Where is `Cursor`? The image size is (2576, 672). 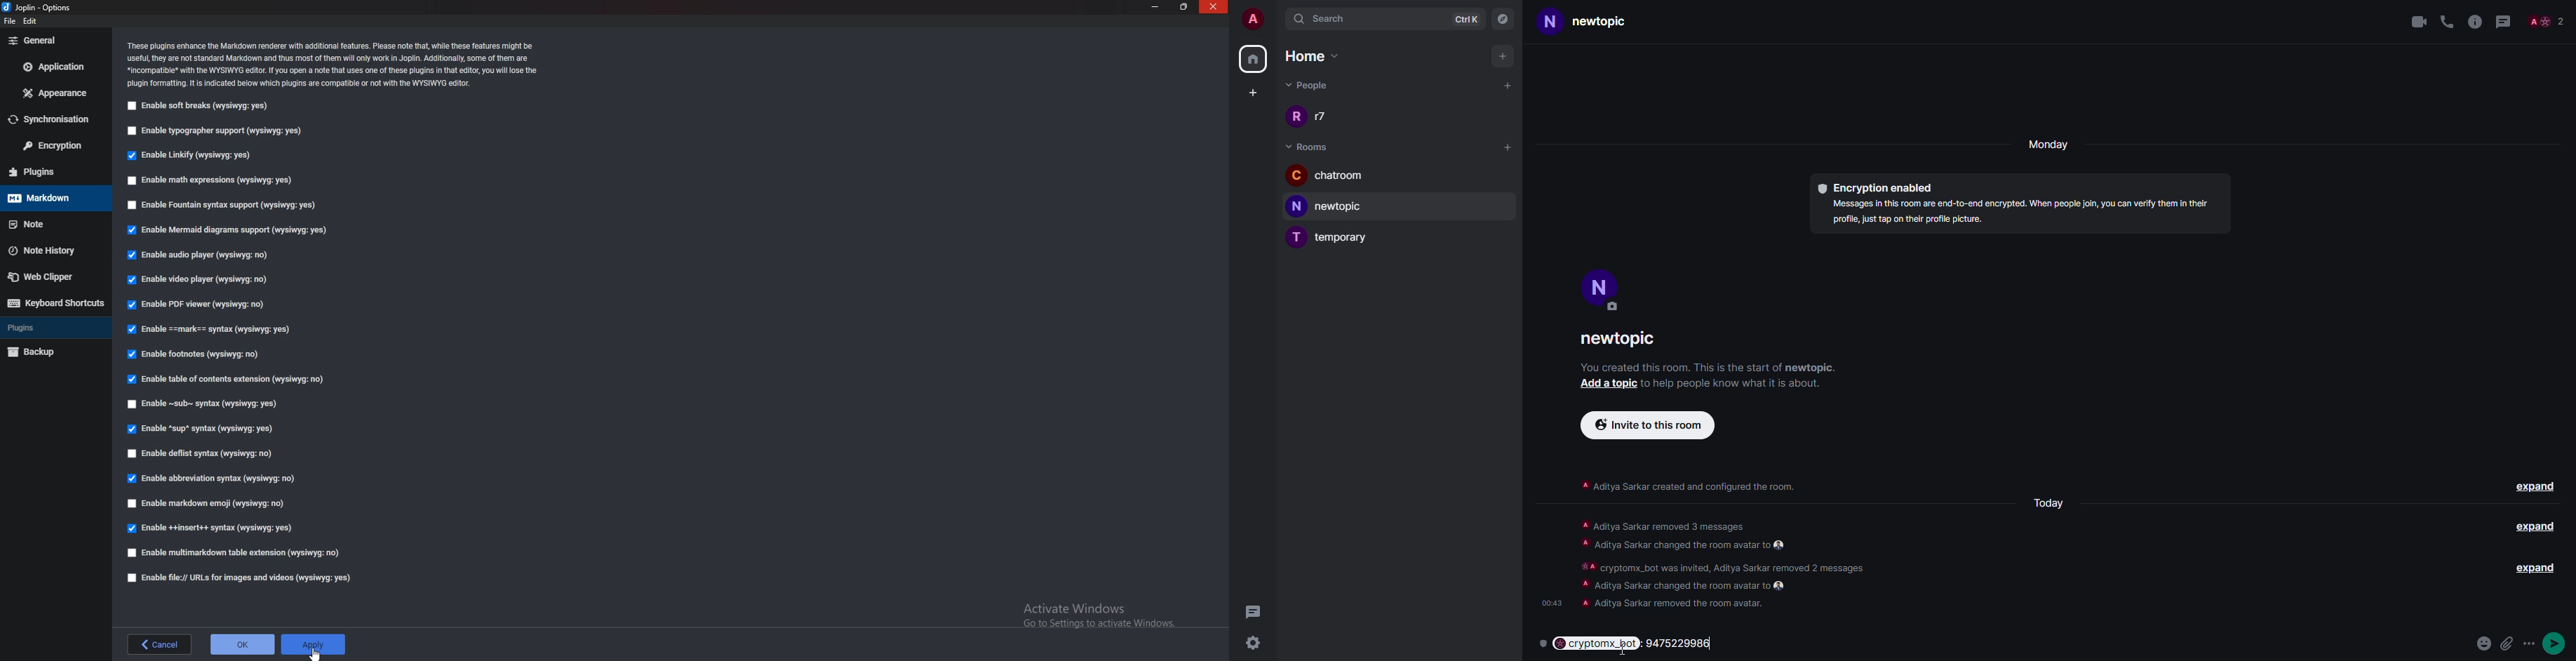 Cursor is located at coordinates (317, 653).